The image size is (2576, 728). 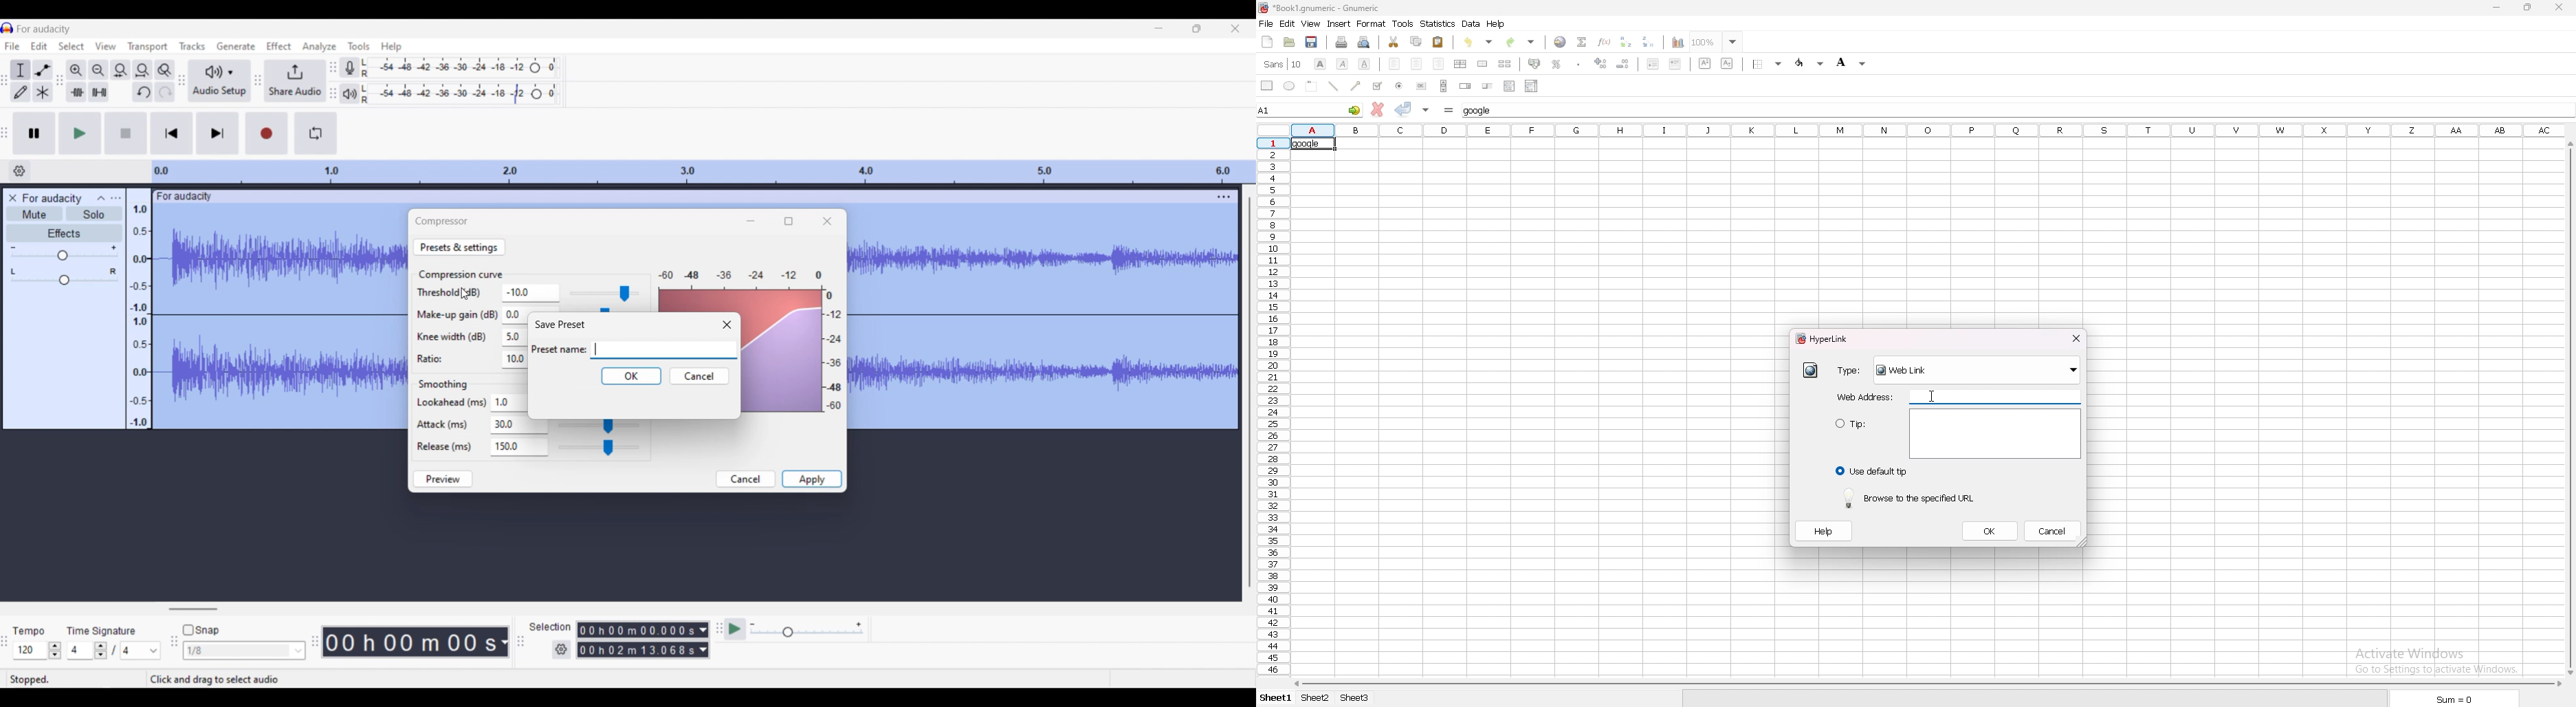 I want to click on Record meter, so click(x=349, y=67).